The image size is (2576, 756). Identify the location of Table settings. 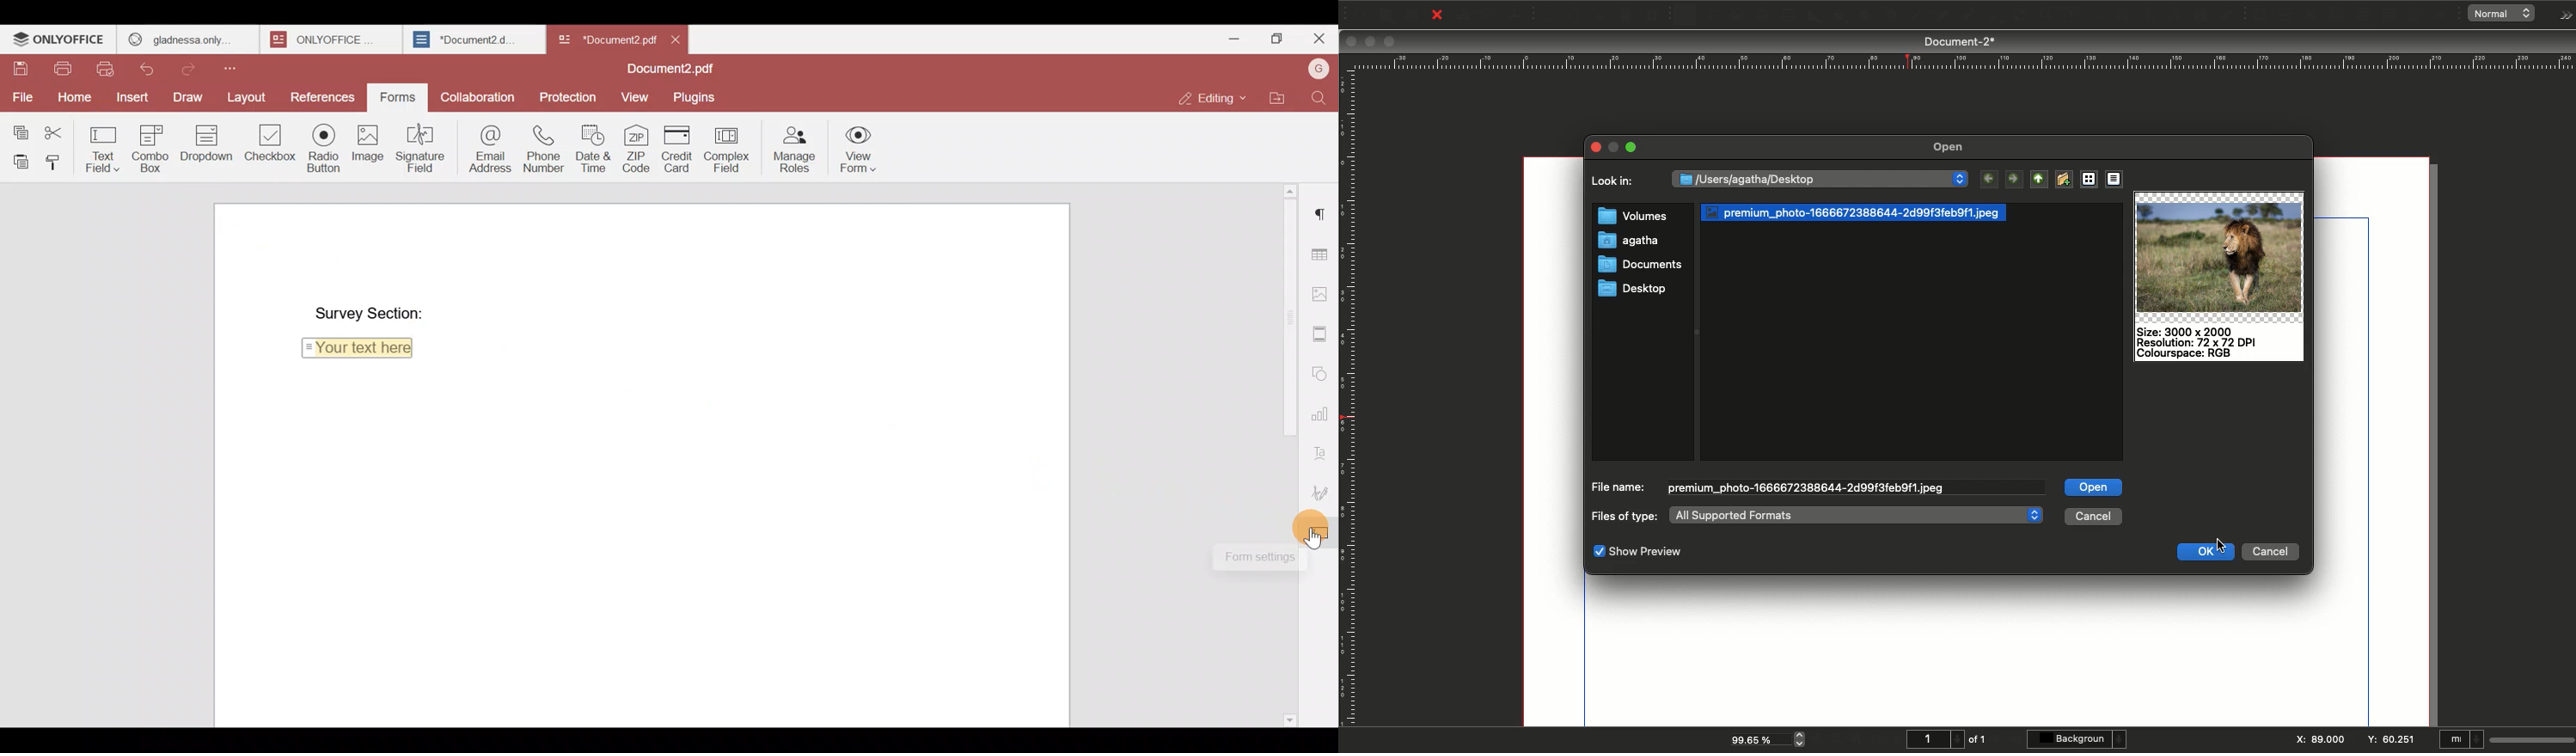
(1323, 253).